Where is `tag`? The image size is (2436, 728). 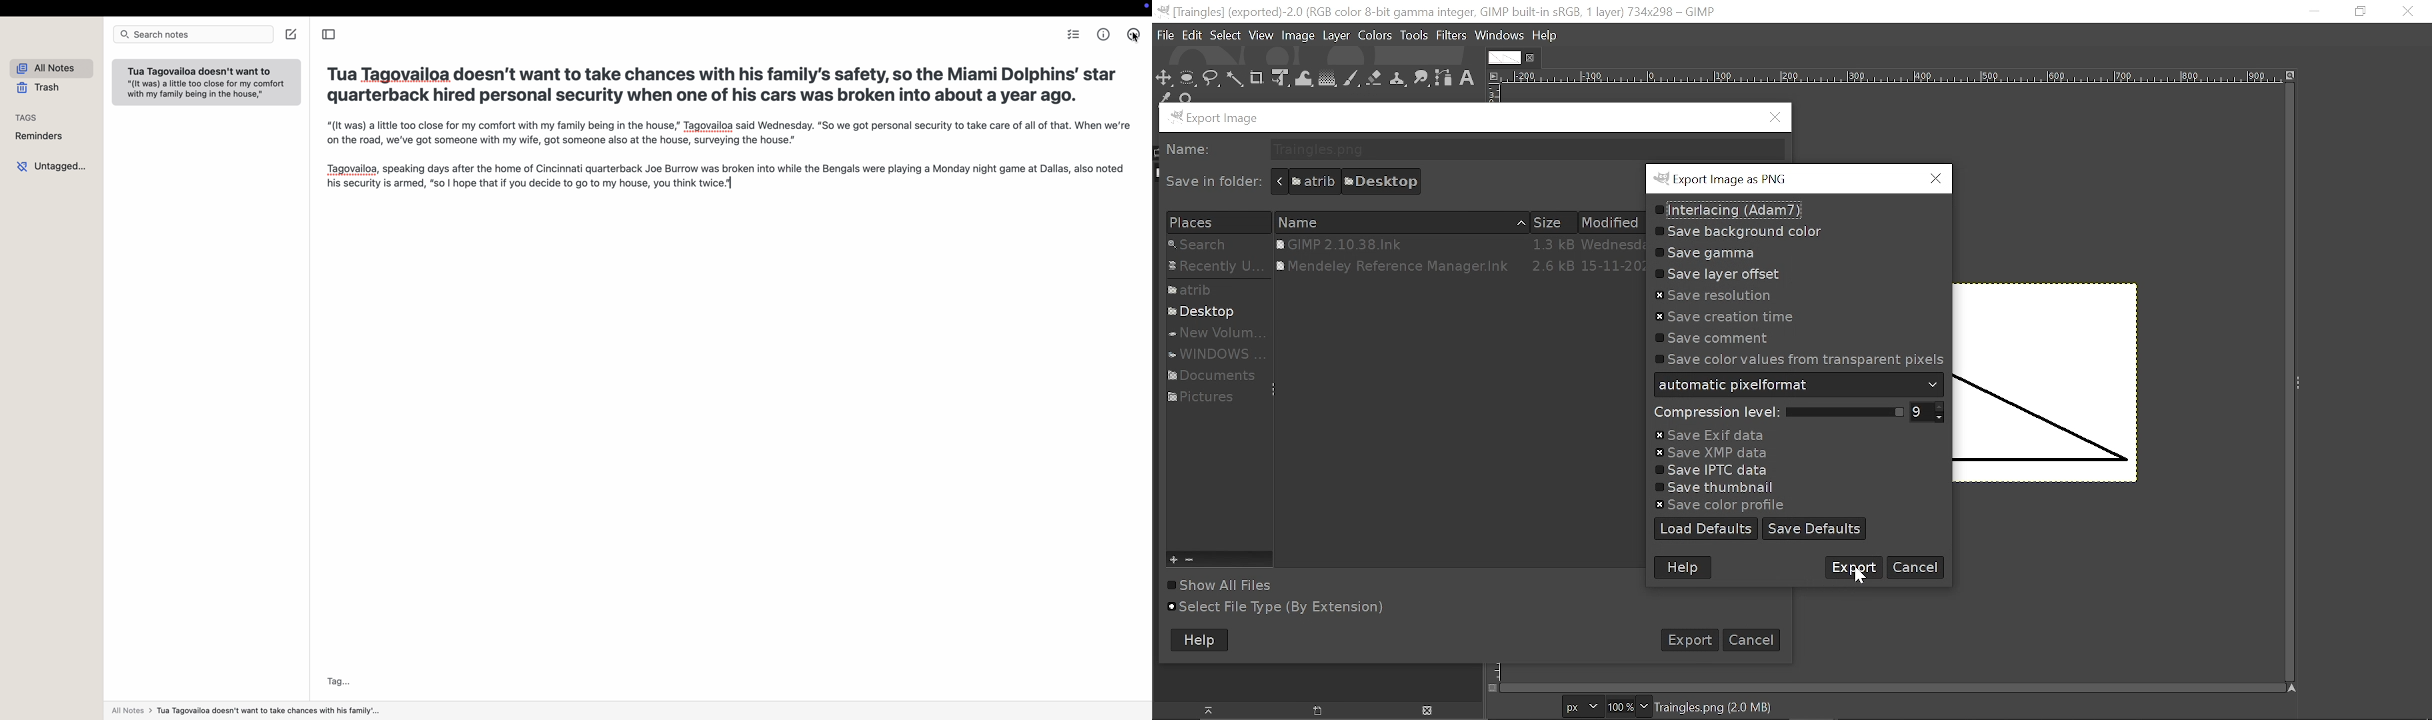
tag is located at coordinates (338, 681).